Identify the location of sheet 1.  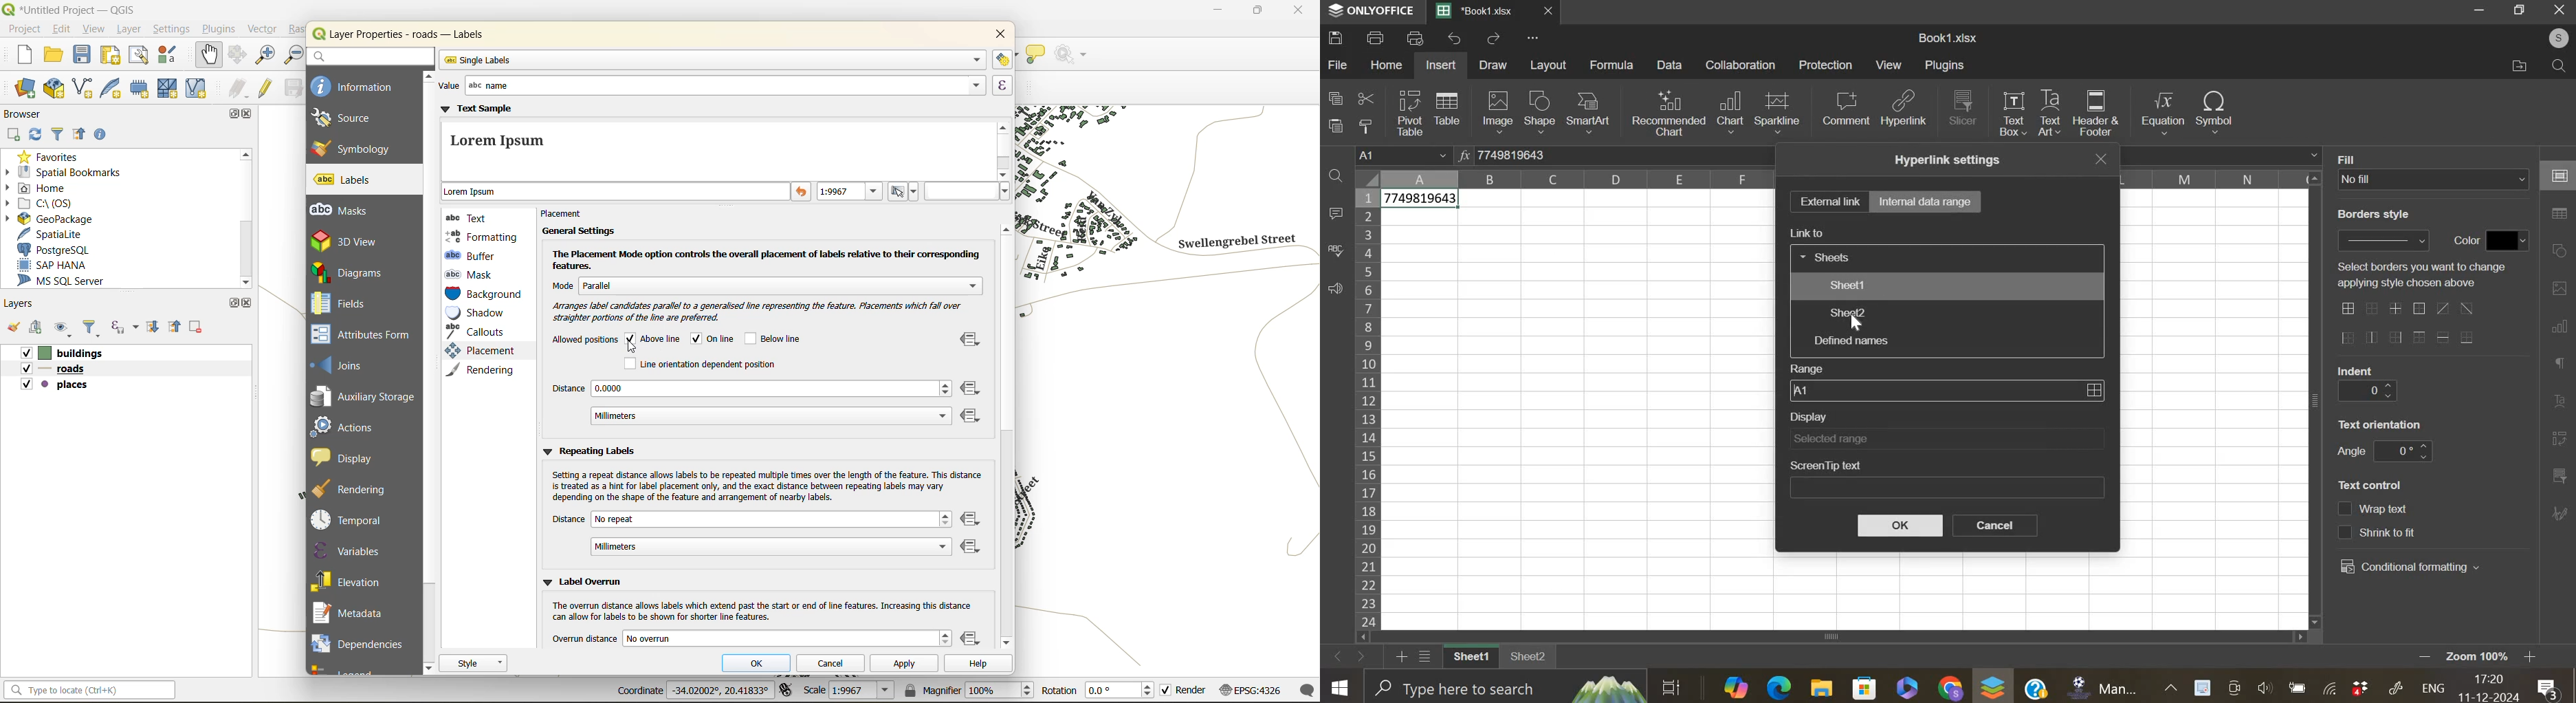
(1847, 284).